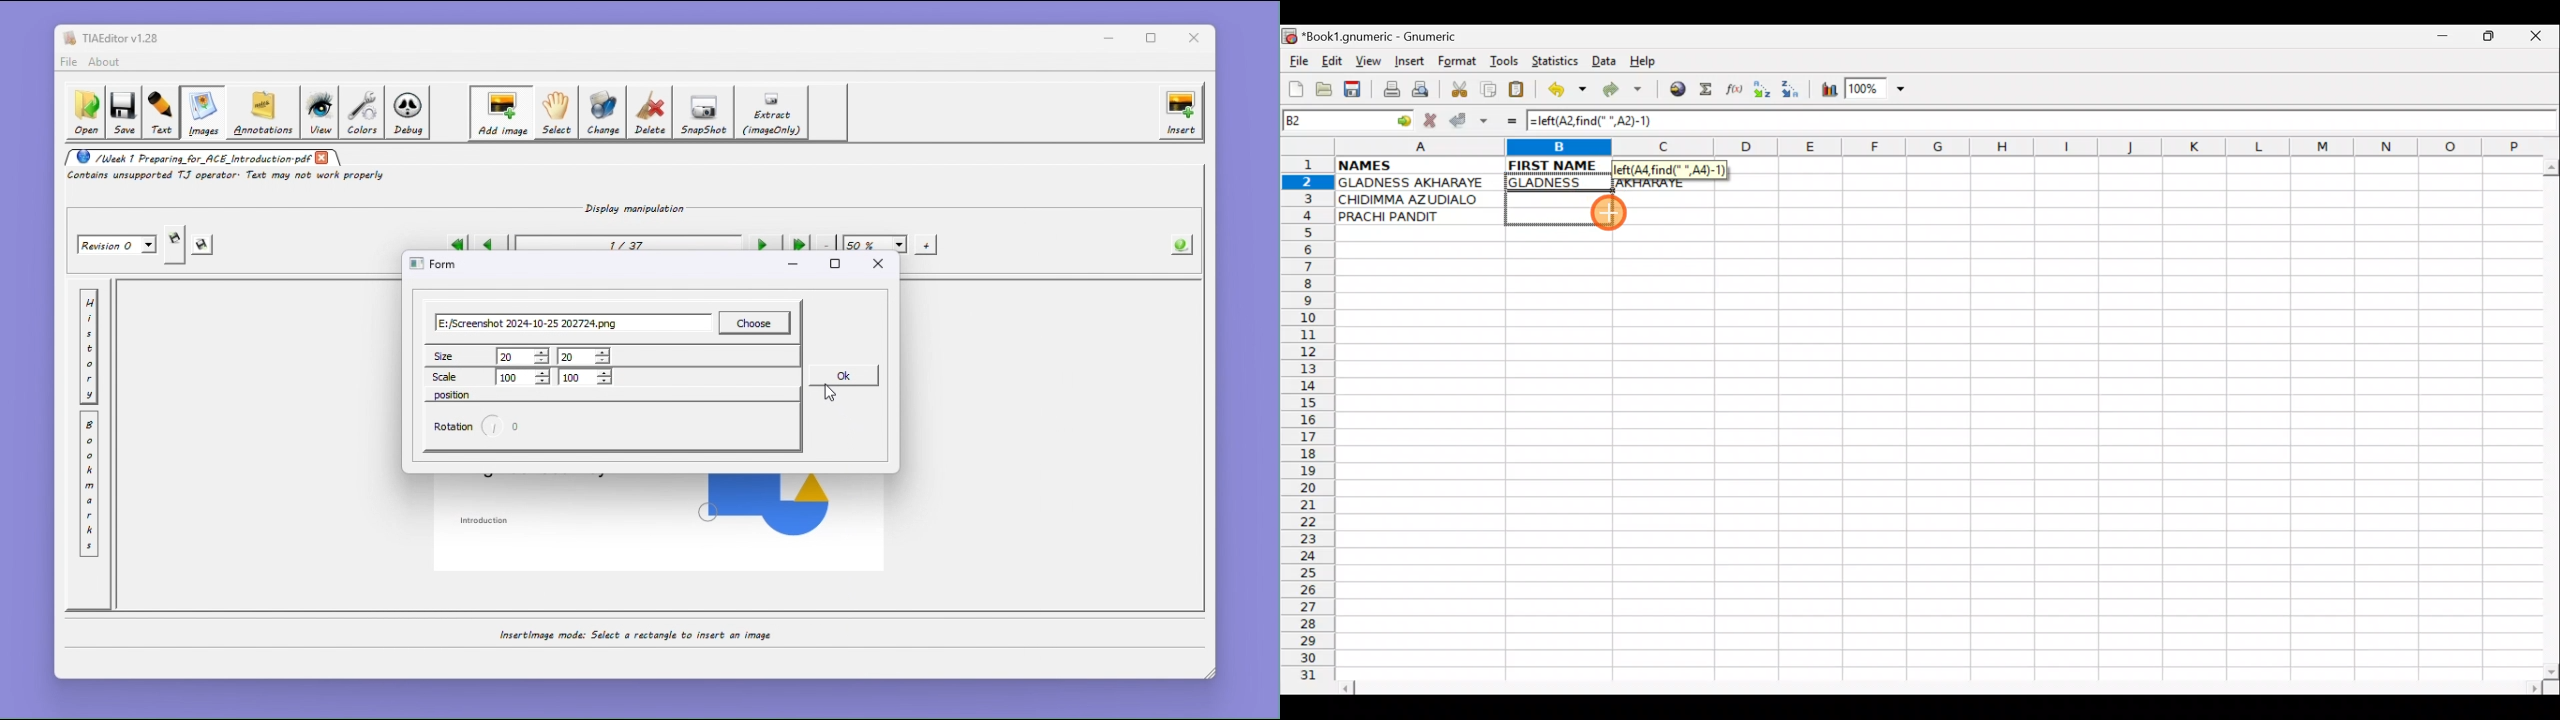 The width and height of the screenshot is (2576, 728). What do you see at coordinates (1489, 89) in the screenshot?
I see `Copy selection` at bounding box center [1489, 89].